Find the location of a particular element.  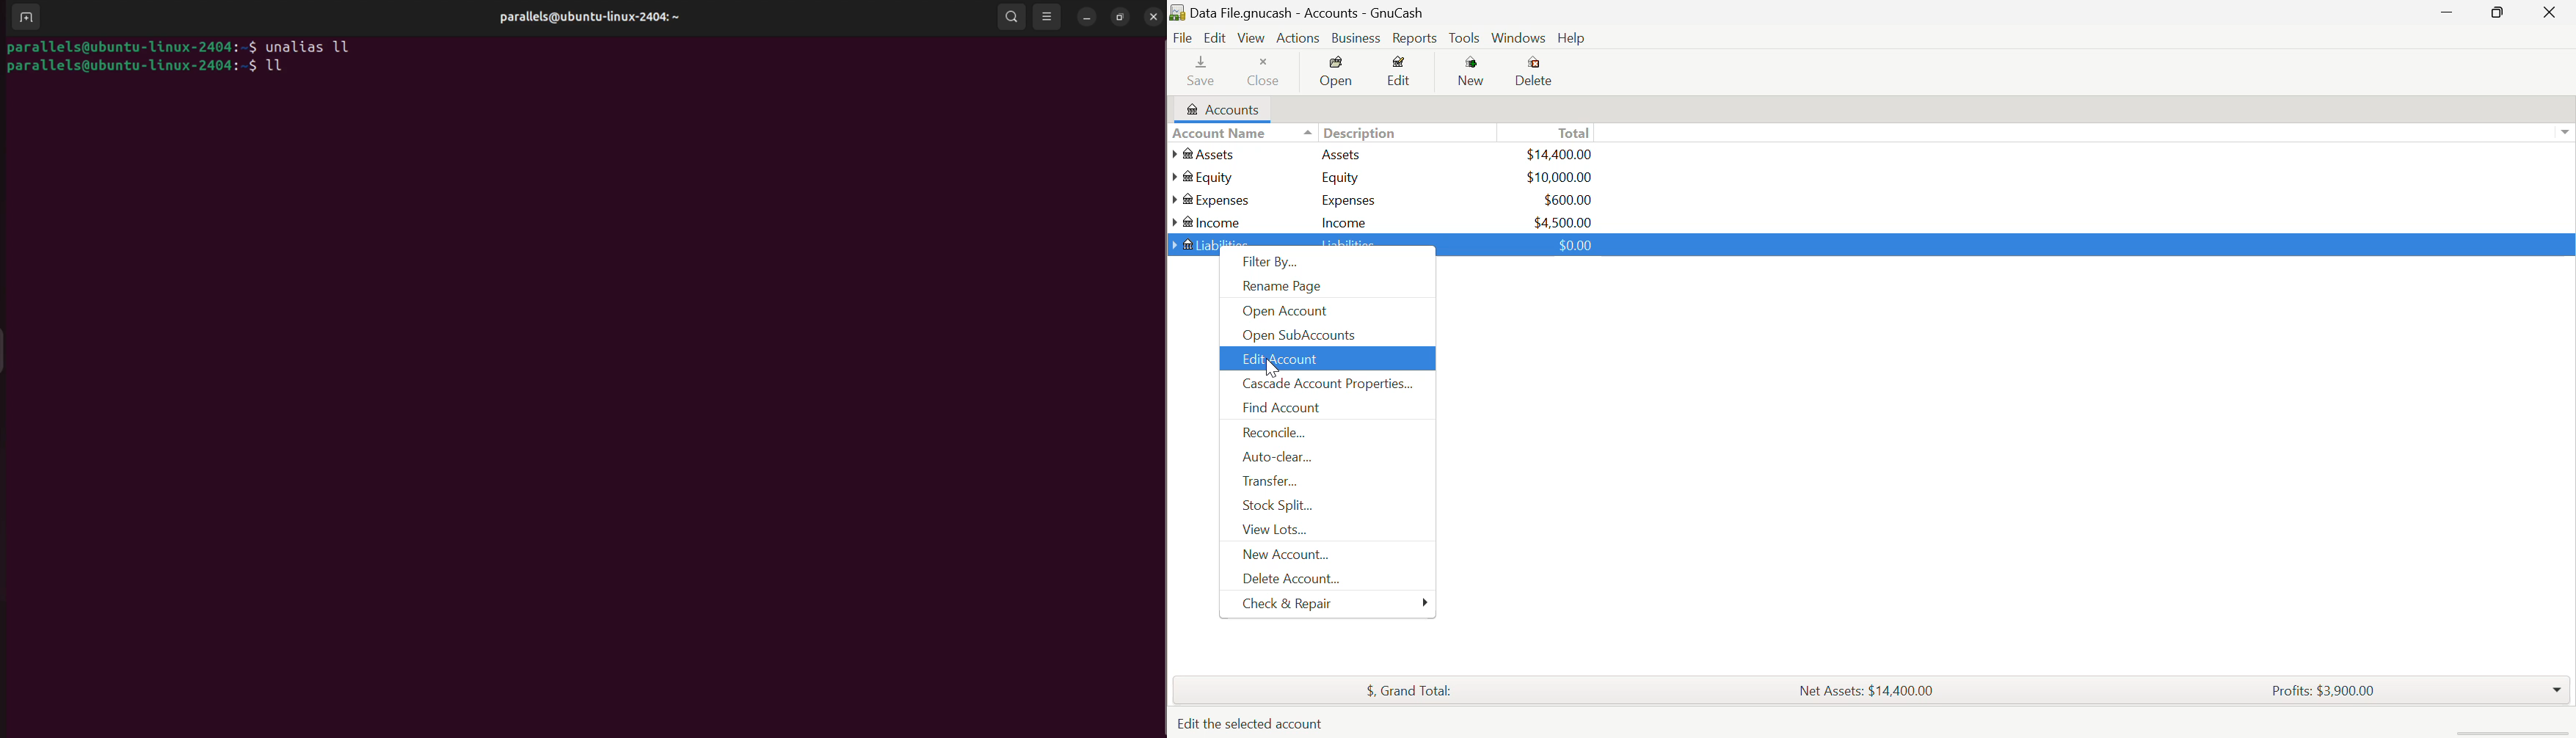

USD is located at coordinates (1568, 200).